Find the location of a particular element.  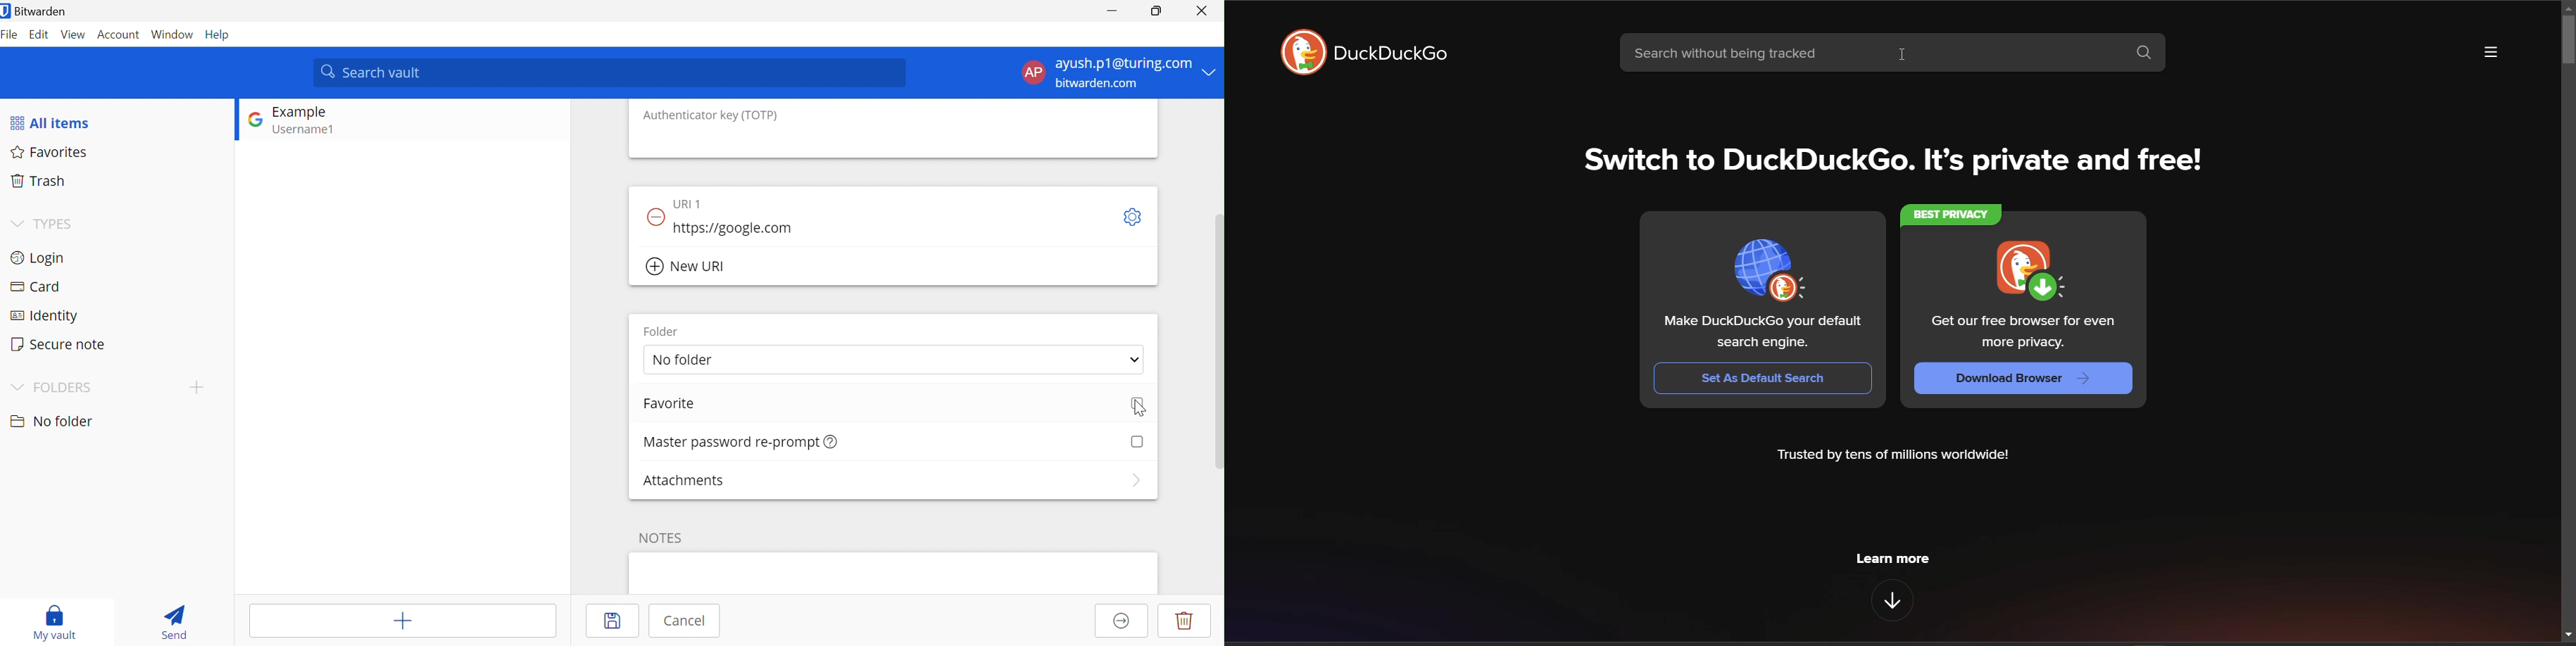

https://google.com is located at coordinates (738, 228).